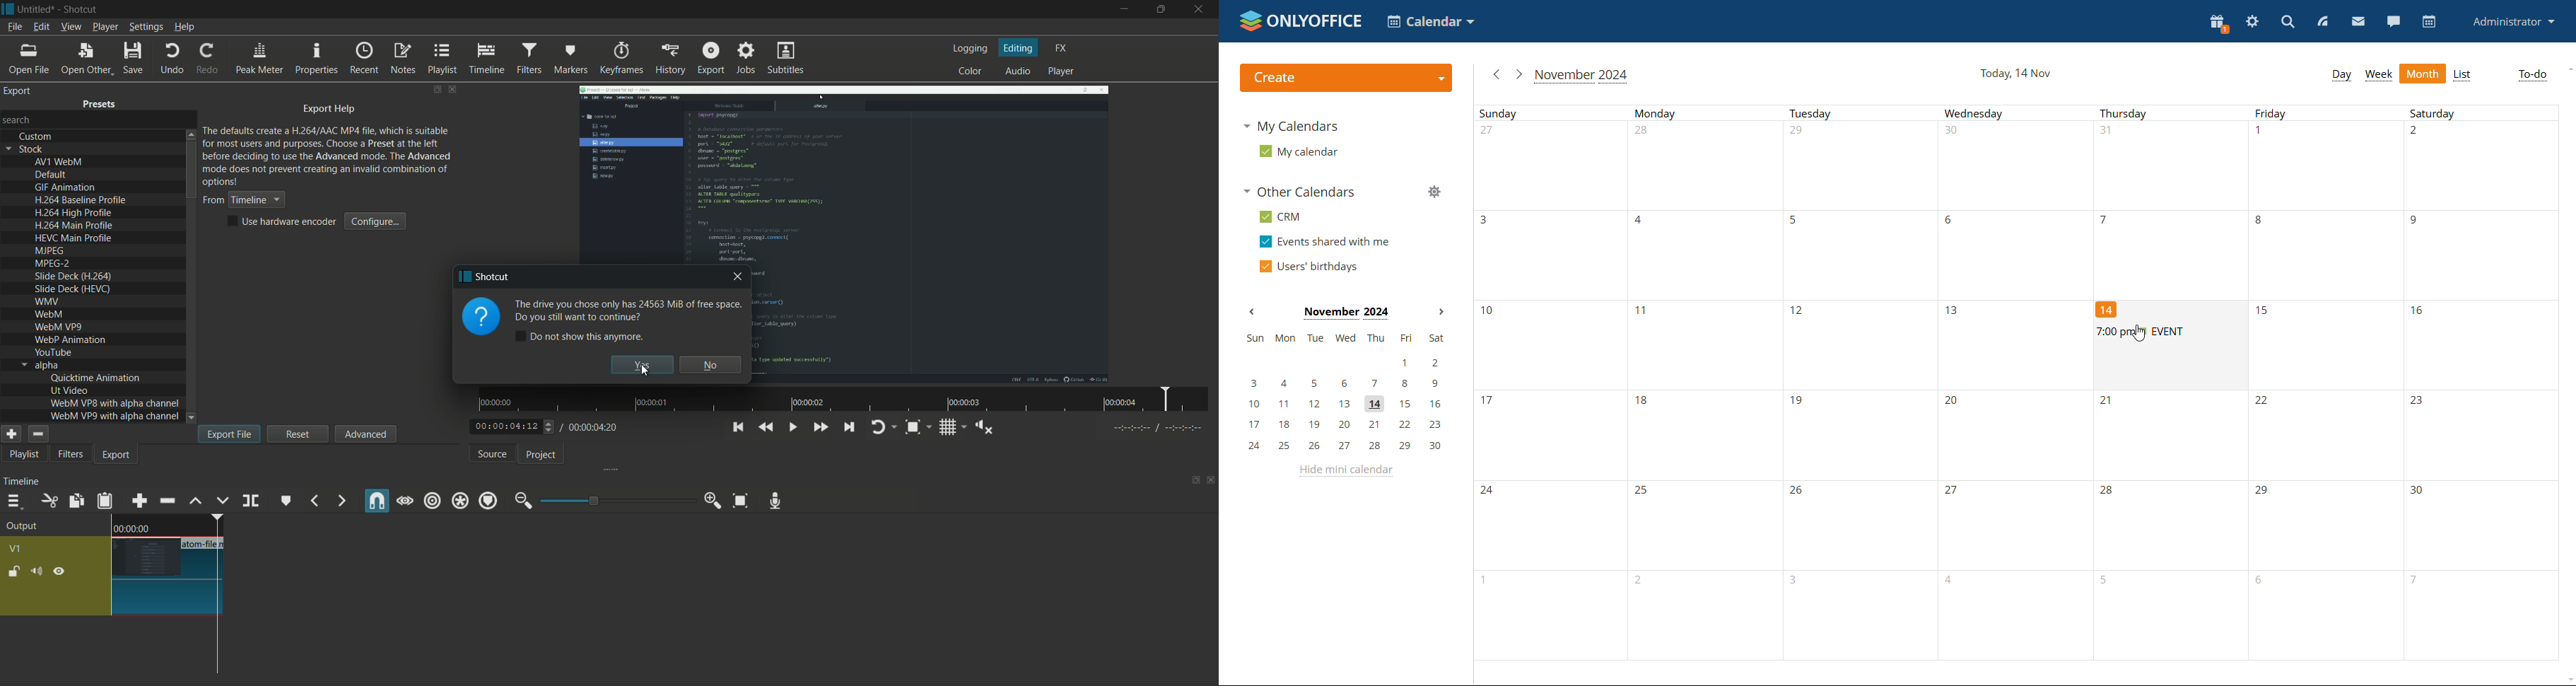 Image resolution: width=2576 pixels, height=700 pixels. I want to click on number, so click(1642, 221).